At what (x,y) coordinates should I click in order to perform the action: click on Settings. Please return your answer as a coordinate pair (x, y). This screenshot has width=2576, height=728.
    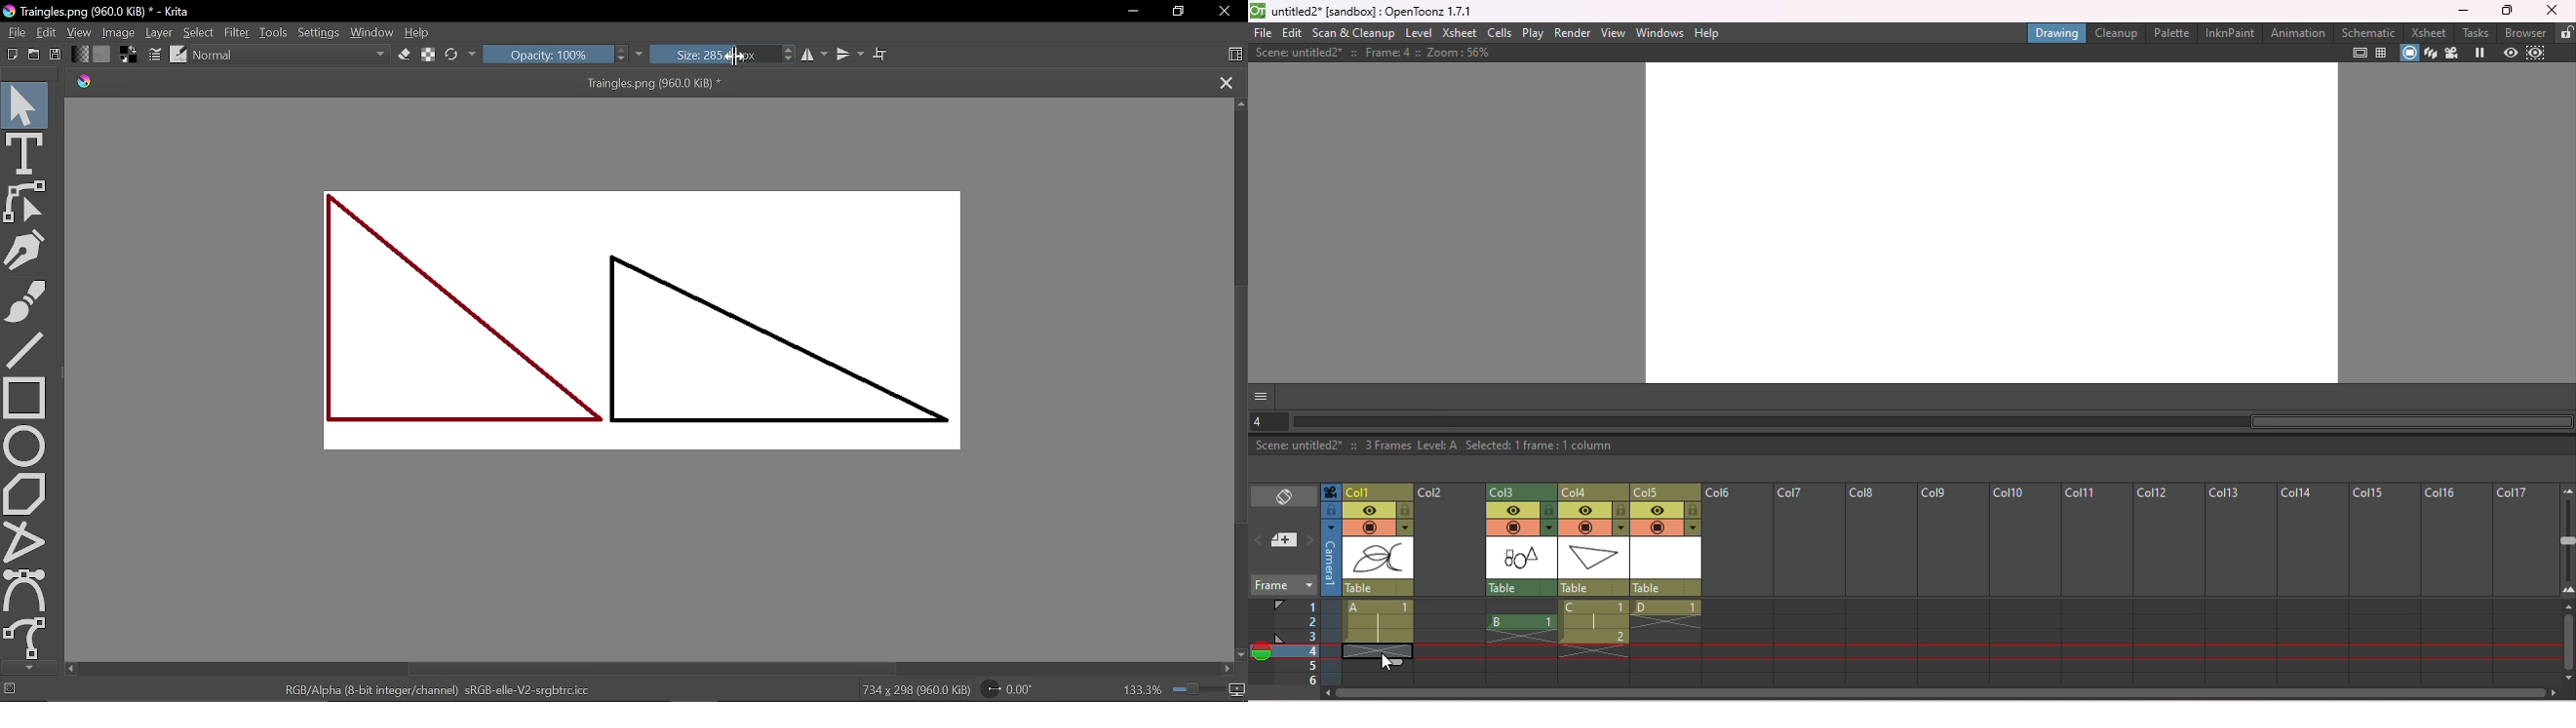
    Looking at the image, I should click on (319, 33).